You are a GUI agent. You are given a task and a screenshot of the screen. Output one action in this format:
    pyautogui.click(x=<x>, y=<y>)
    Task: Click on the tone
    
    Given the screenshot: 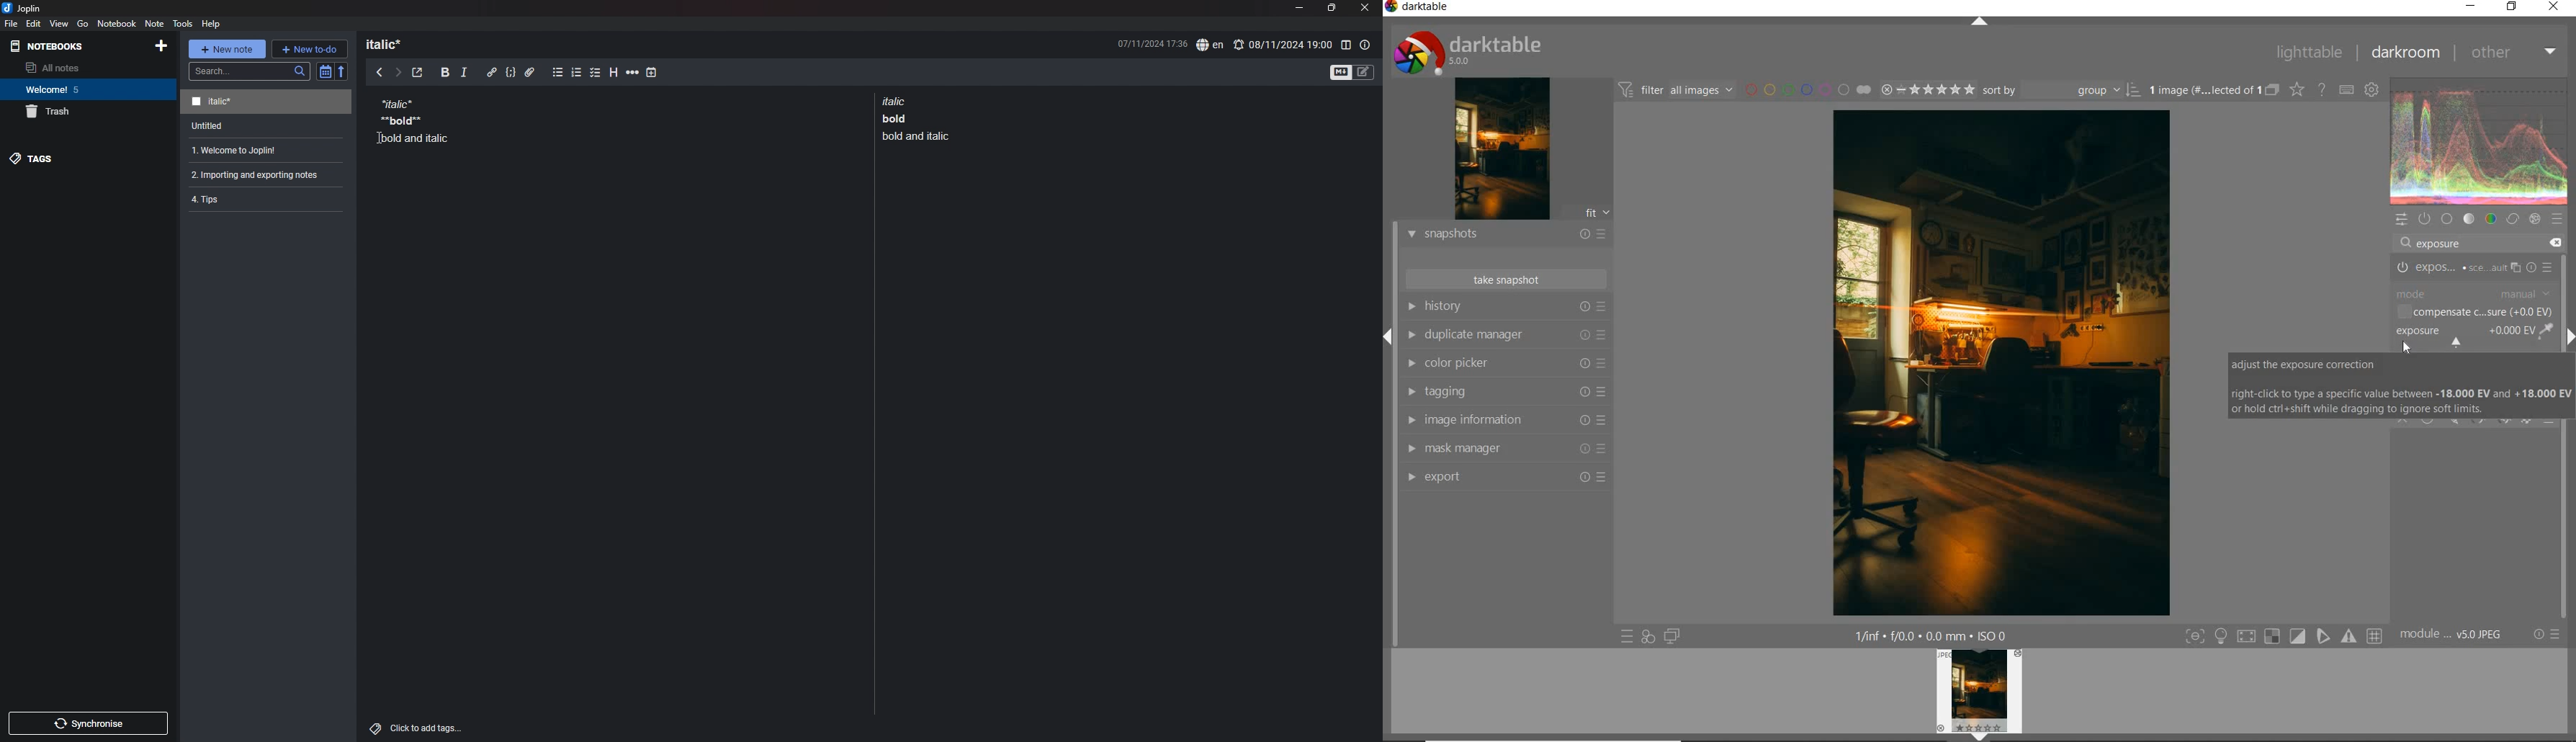 What is the action you would take?
    pyautogui.click(x=2469, y=218)
    